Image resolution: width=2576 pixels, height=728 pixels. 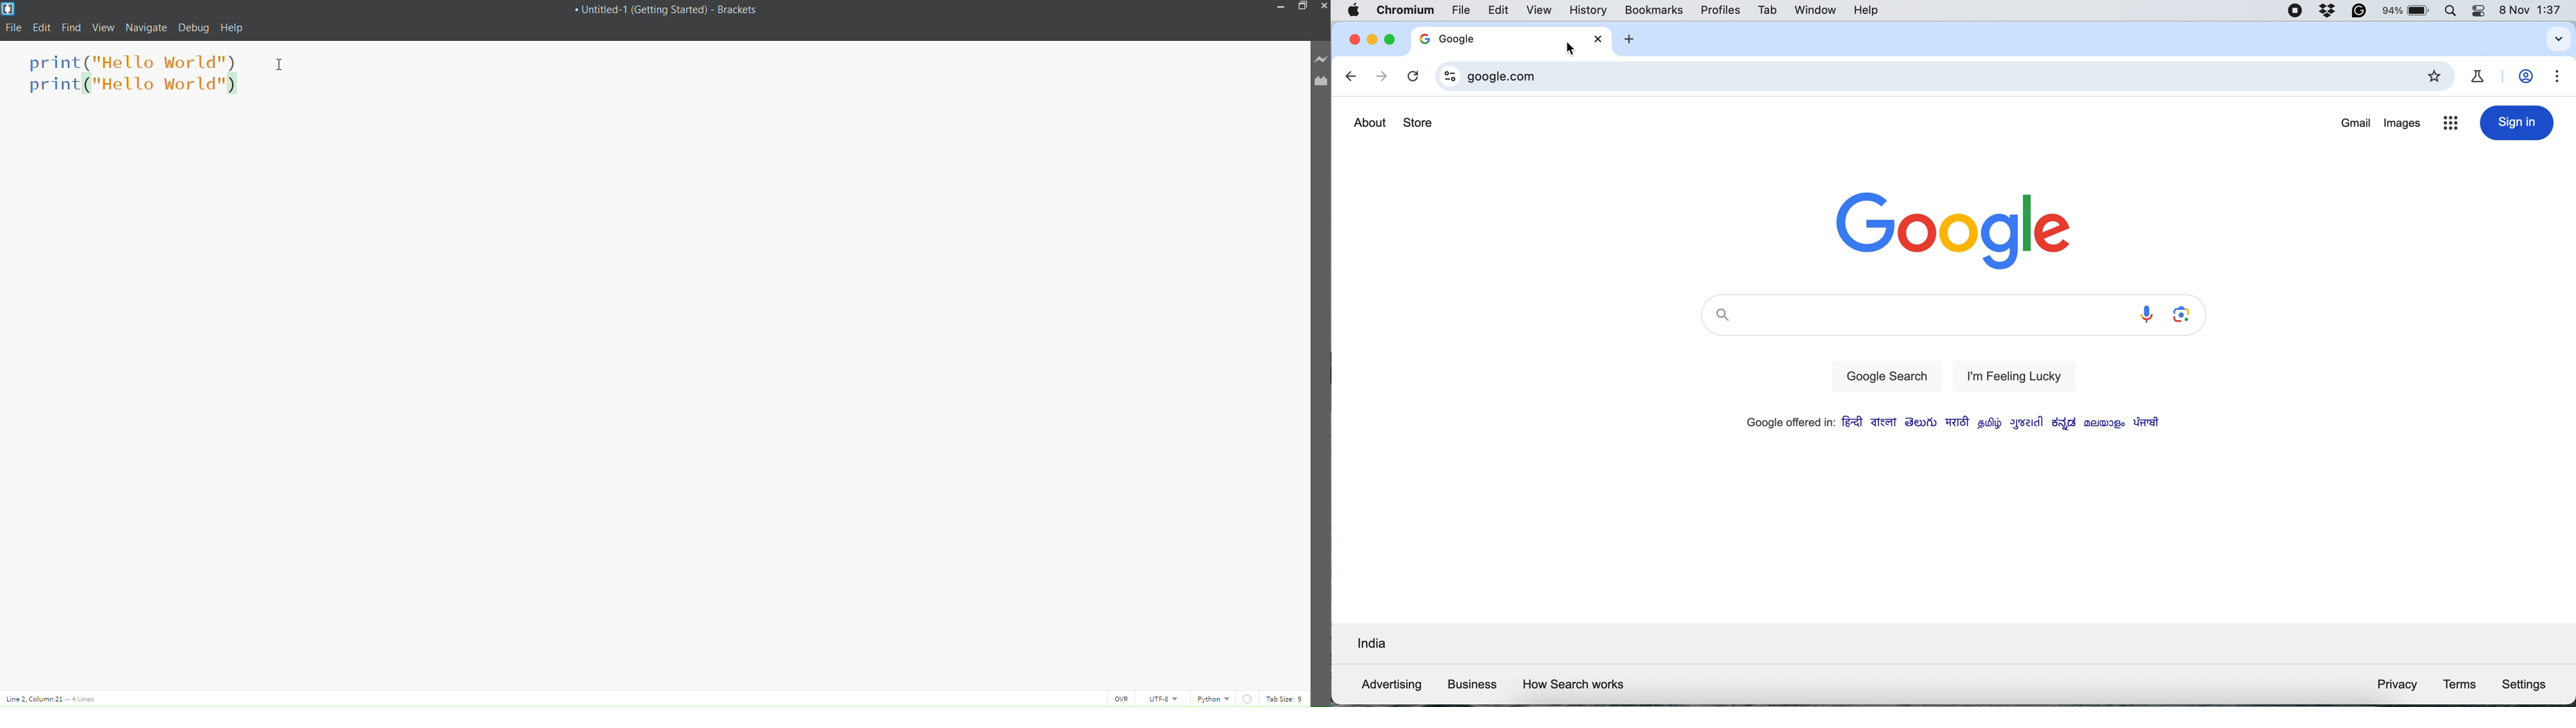 What do you see at coordinates (1574, 685) in the screenshot?
I see `how search works` at bounding box center [1574, 685].